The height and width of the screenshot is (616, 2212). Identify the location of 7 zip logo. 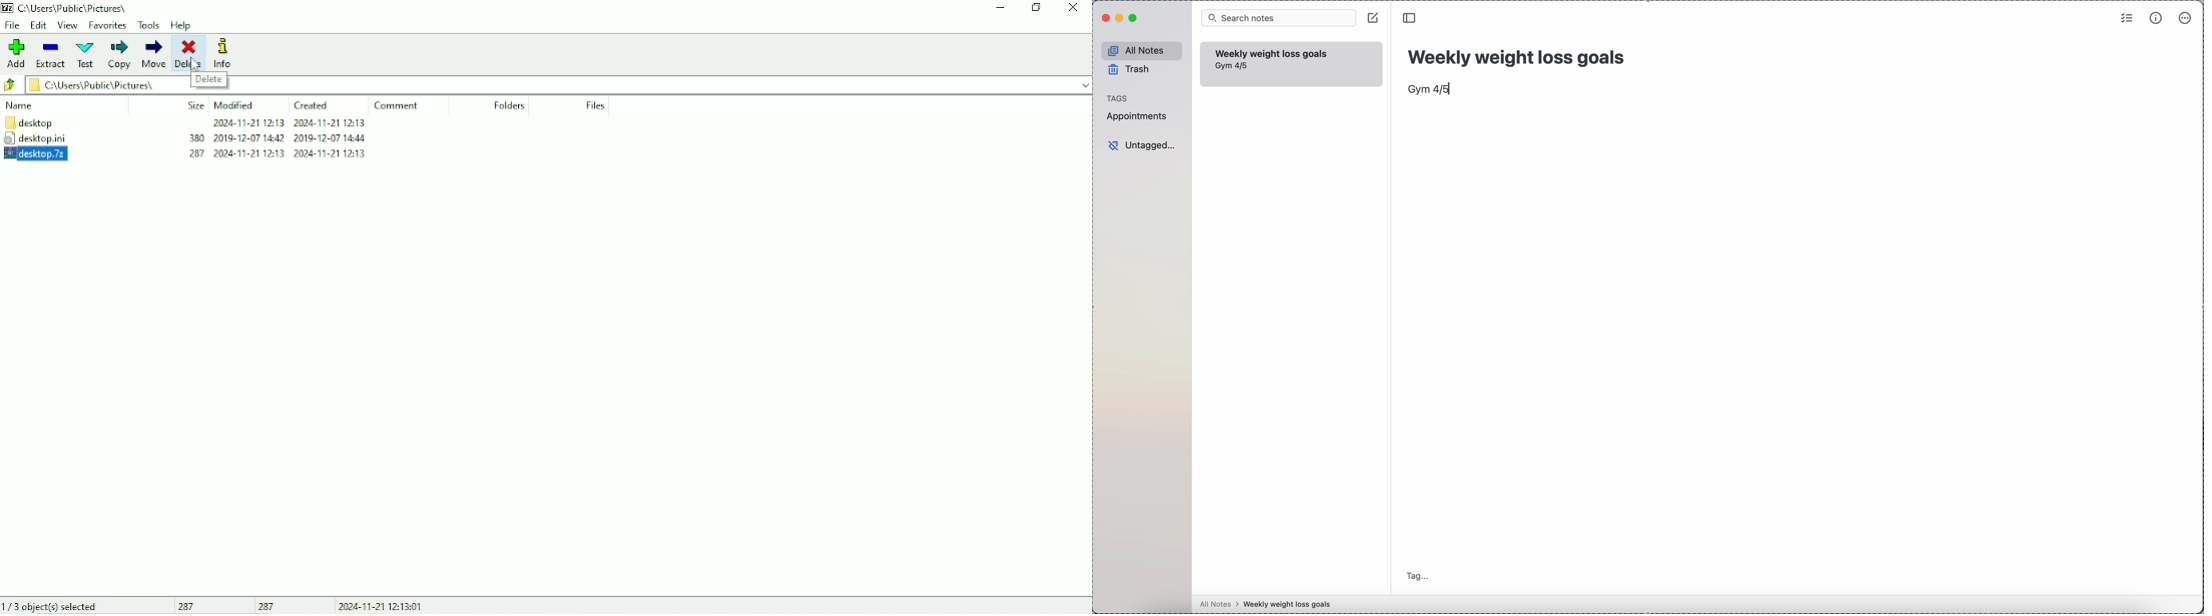
(8, 9).